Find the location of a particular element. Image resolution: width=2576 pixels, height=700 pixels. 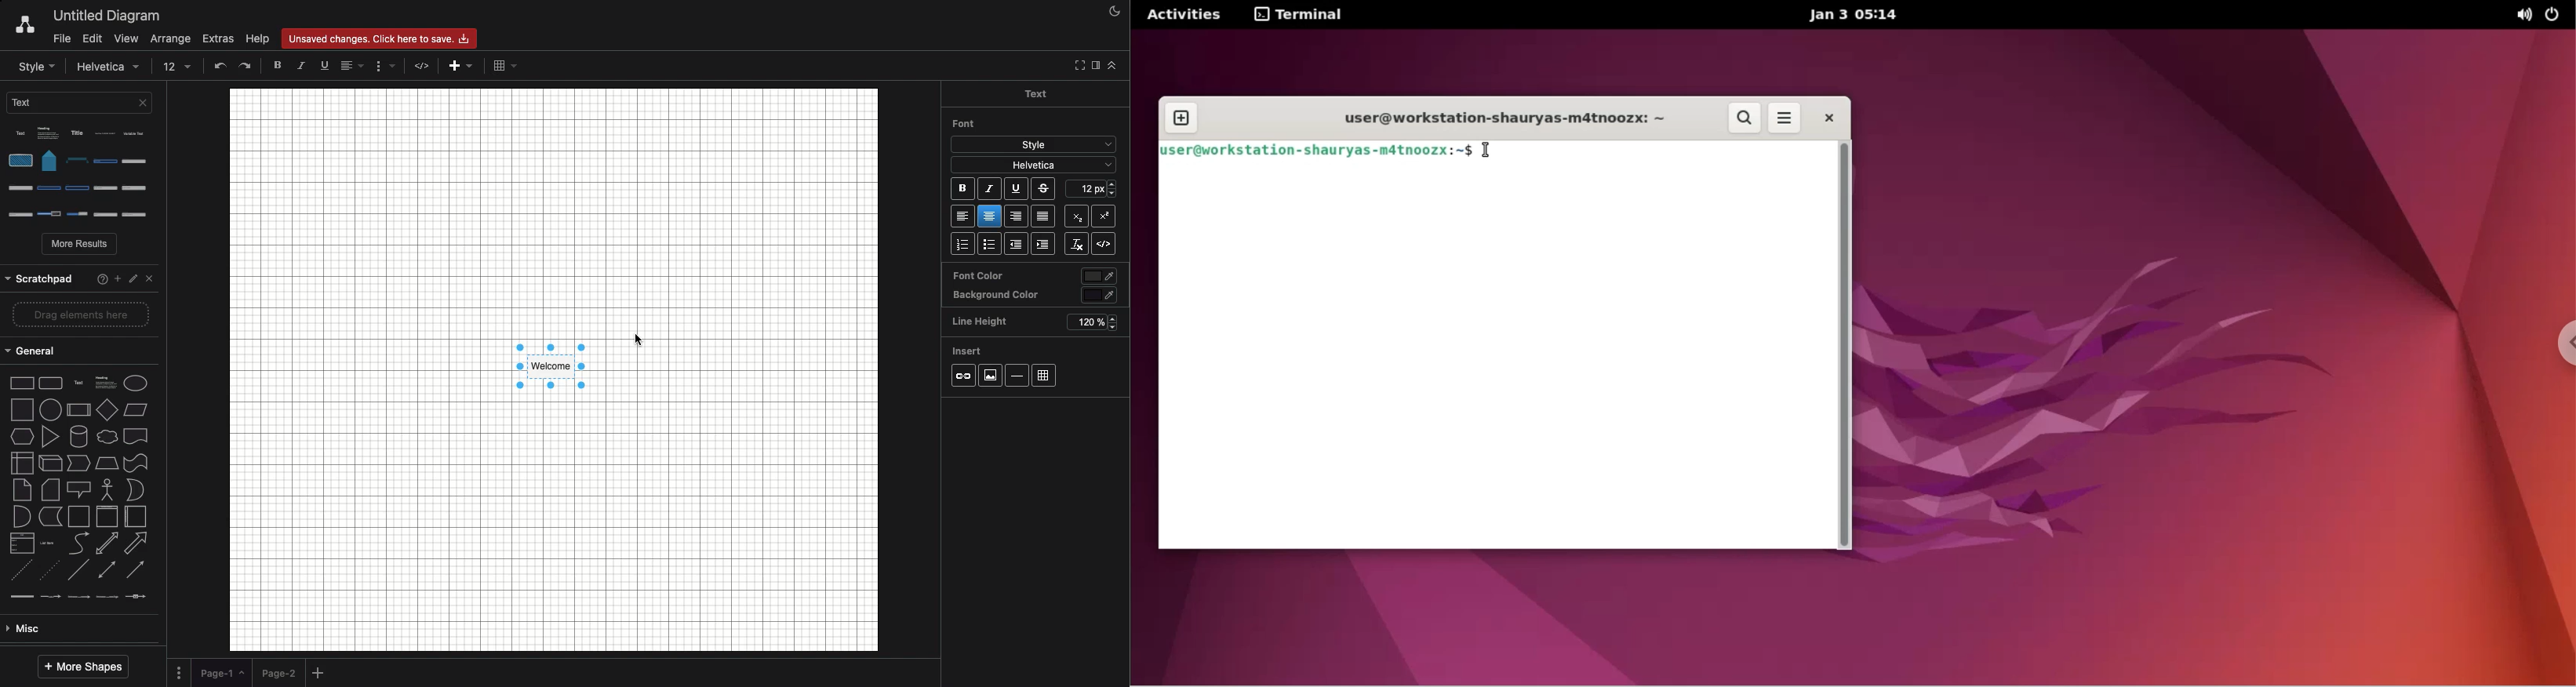

Subscript is located at coordinates (1075, 216).